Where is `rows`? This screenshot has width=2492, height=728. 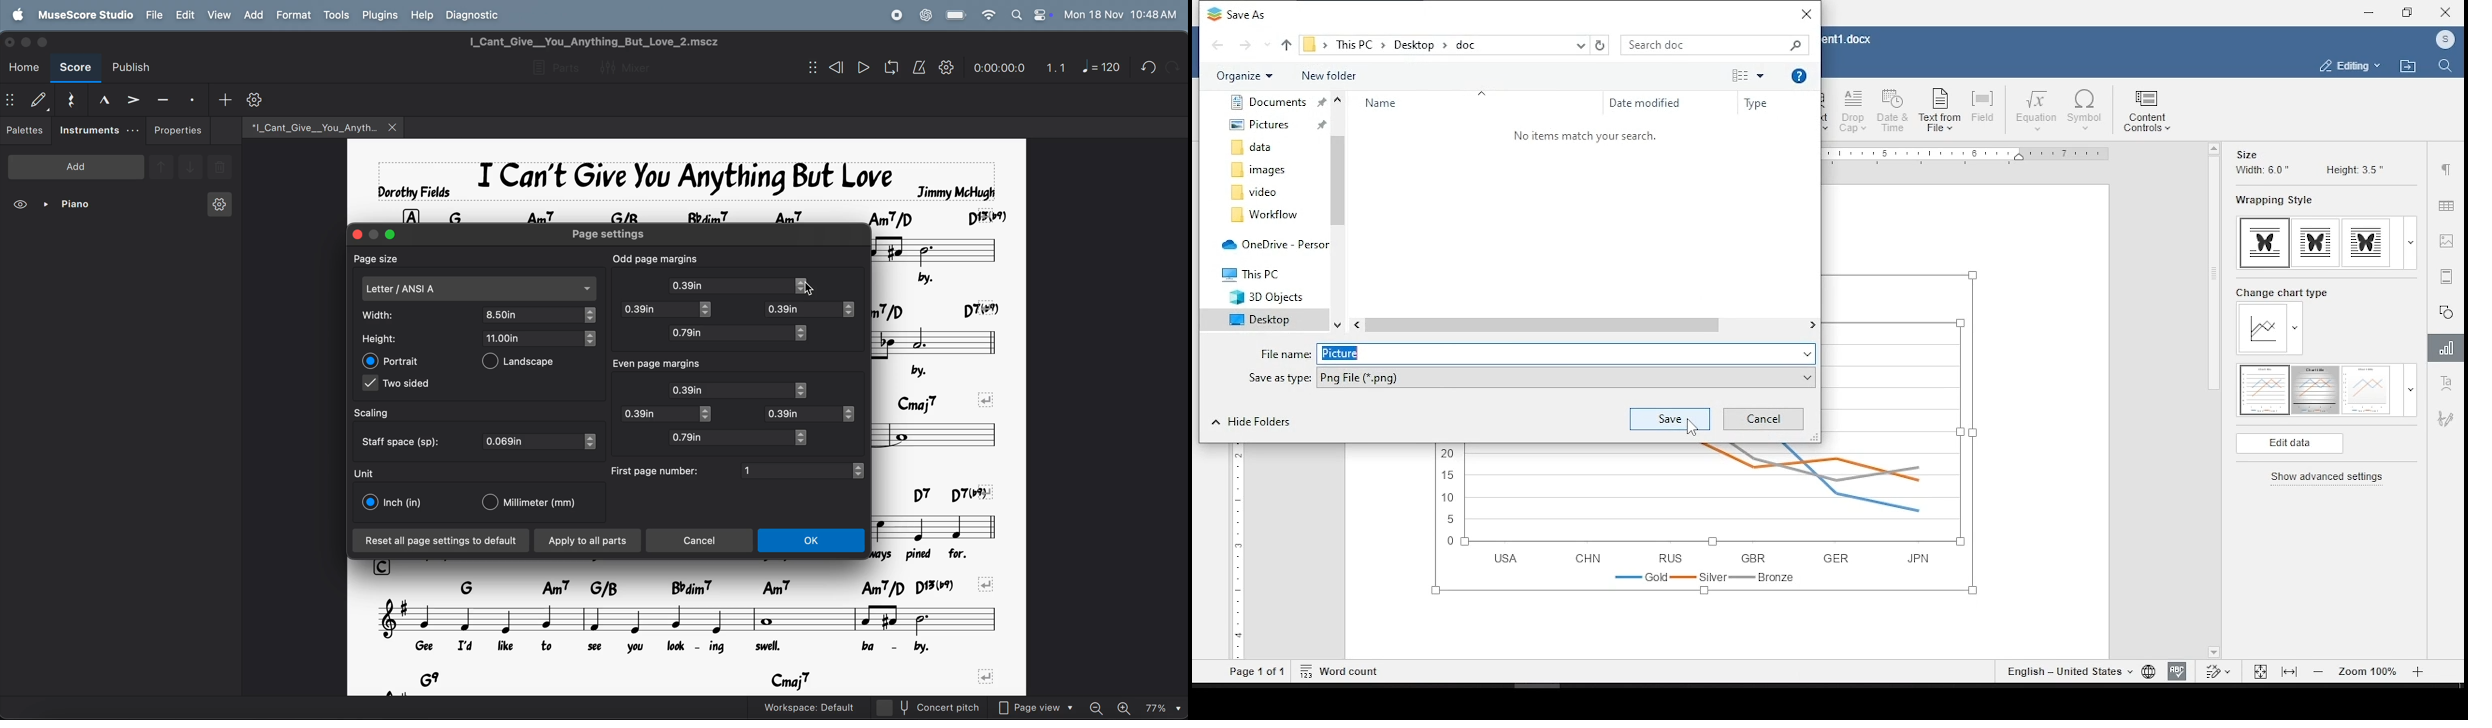 rows is located at coordinates (384, 567).